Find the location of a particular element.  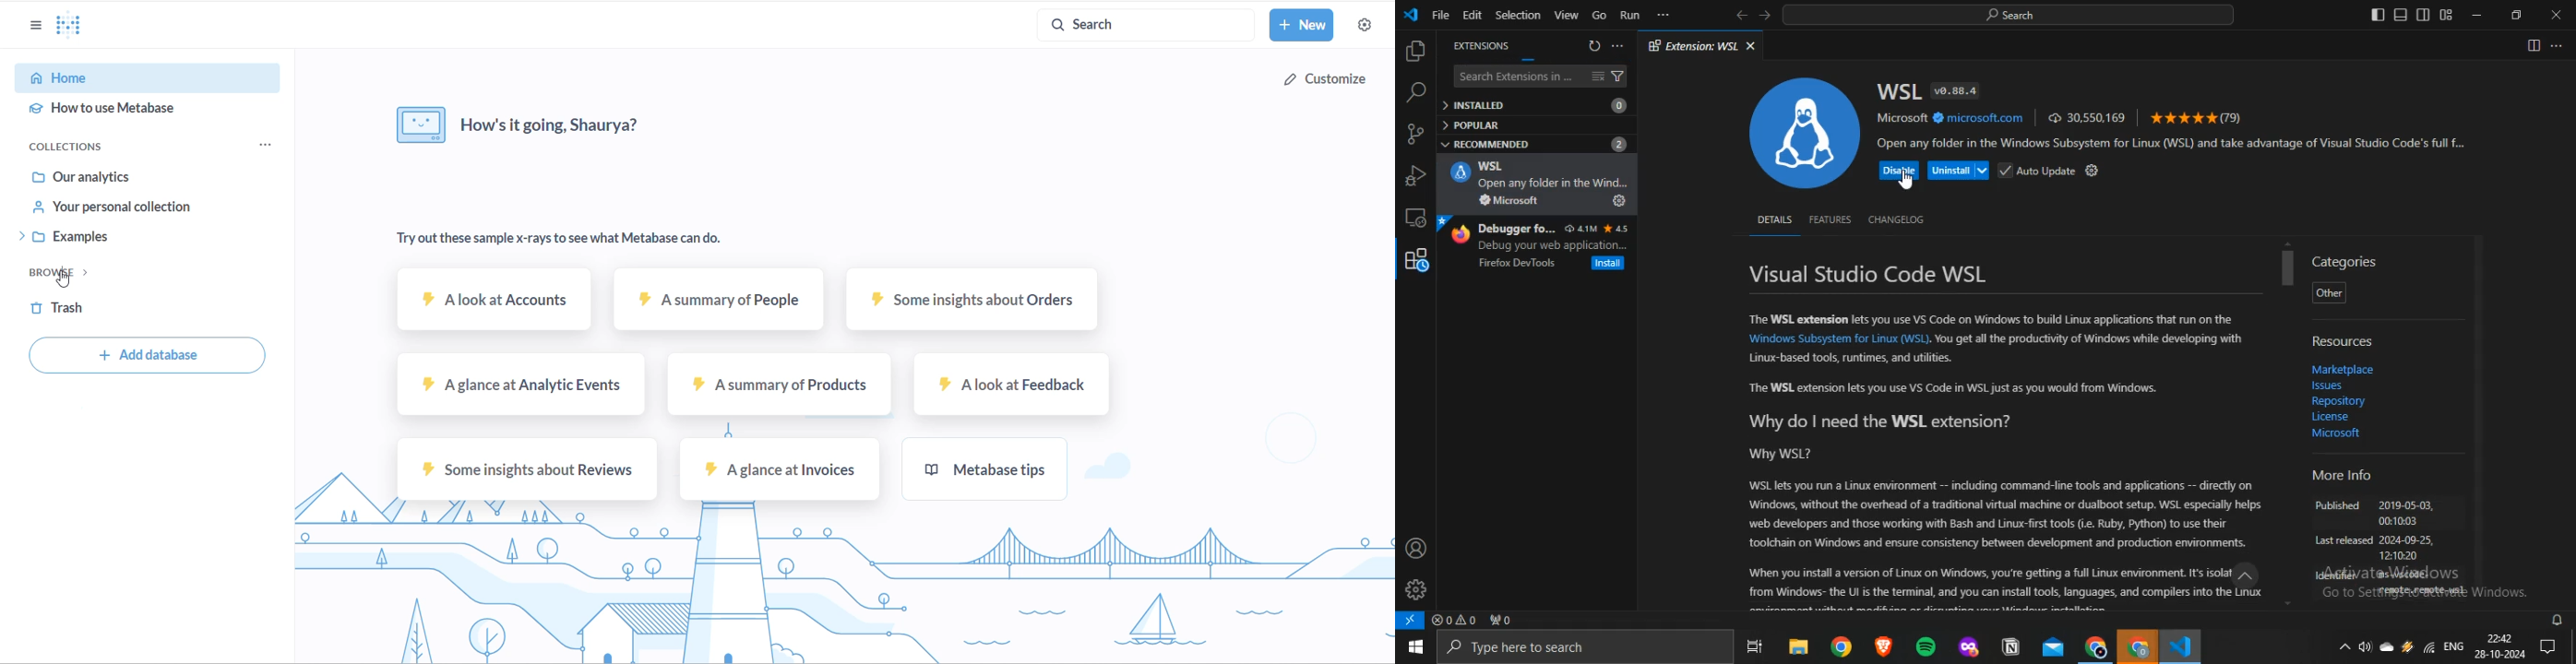

2024-09-25, is located at coordinates (2408, 540).